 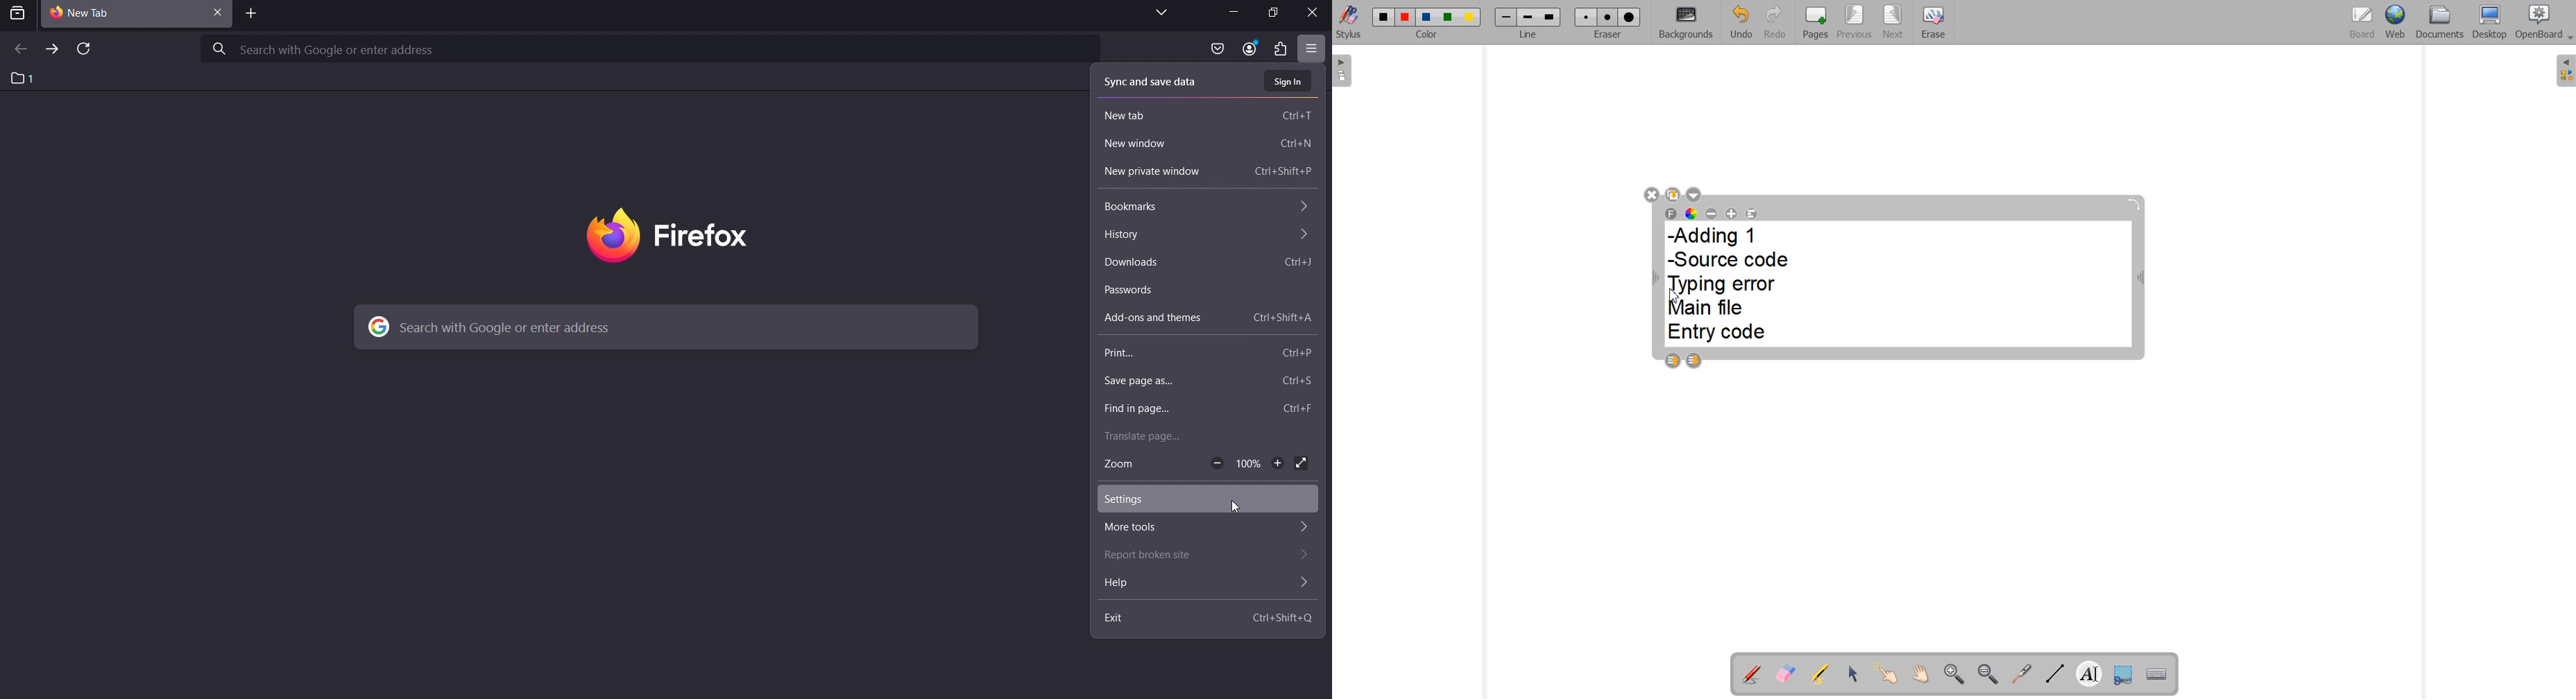 I want to click on The library (right panel), so click(x=2565, y=71).